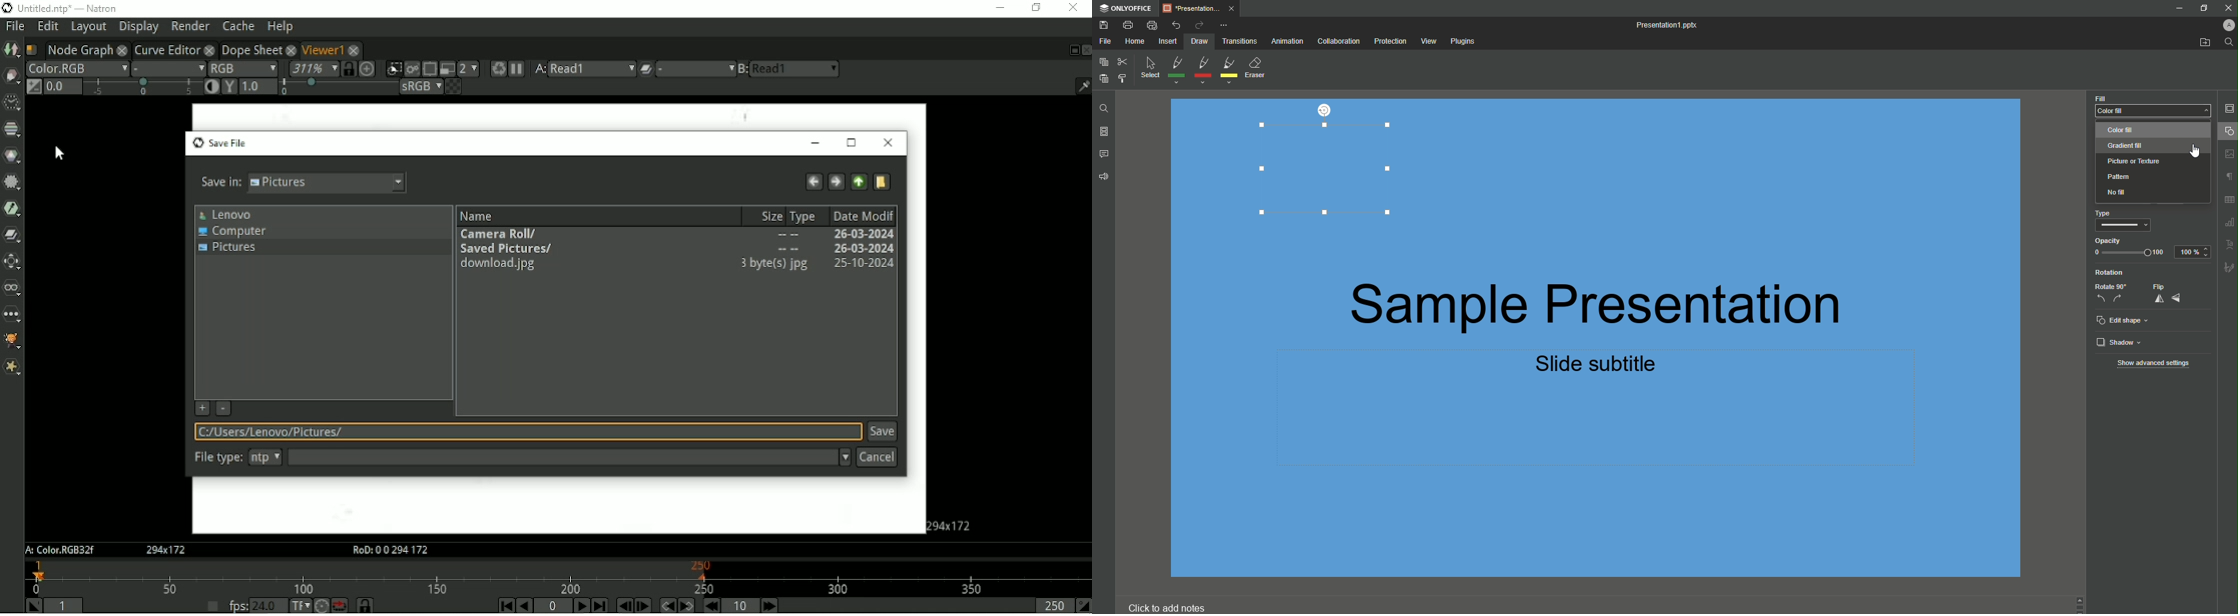 The image size is (2240, 616). What do you see at coordinates (1103, 179) in the screenshot?
I see `Feedback` at bounding box center [1103, 179].